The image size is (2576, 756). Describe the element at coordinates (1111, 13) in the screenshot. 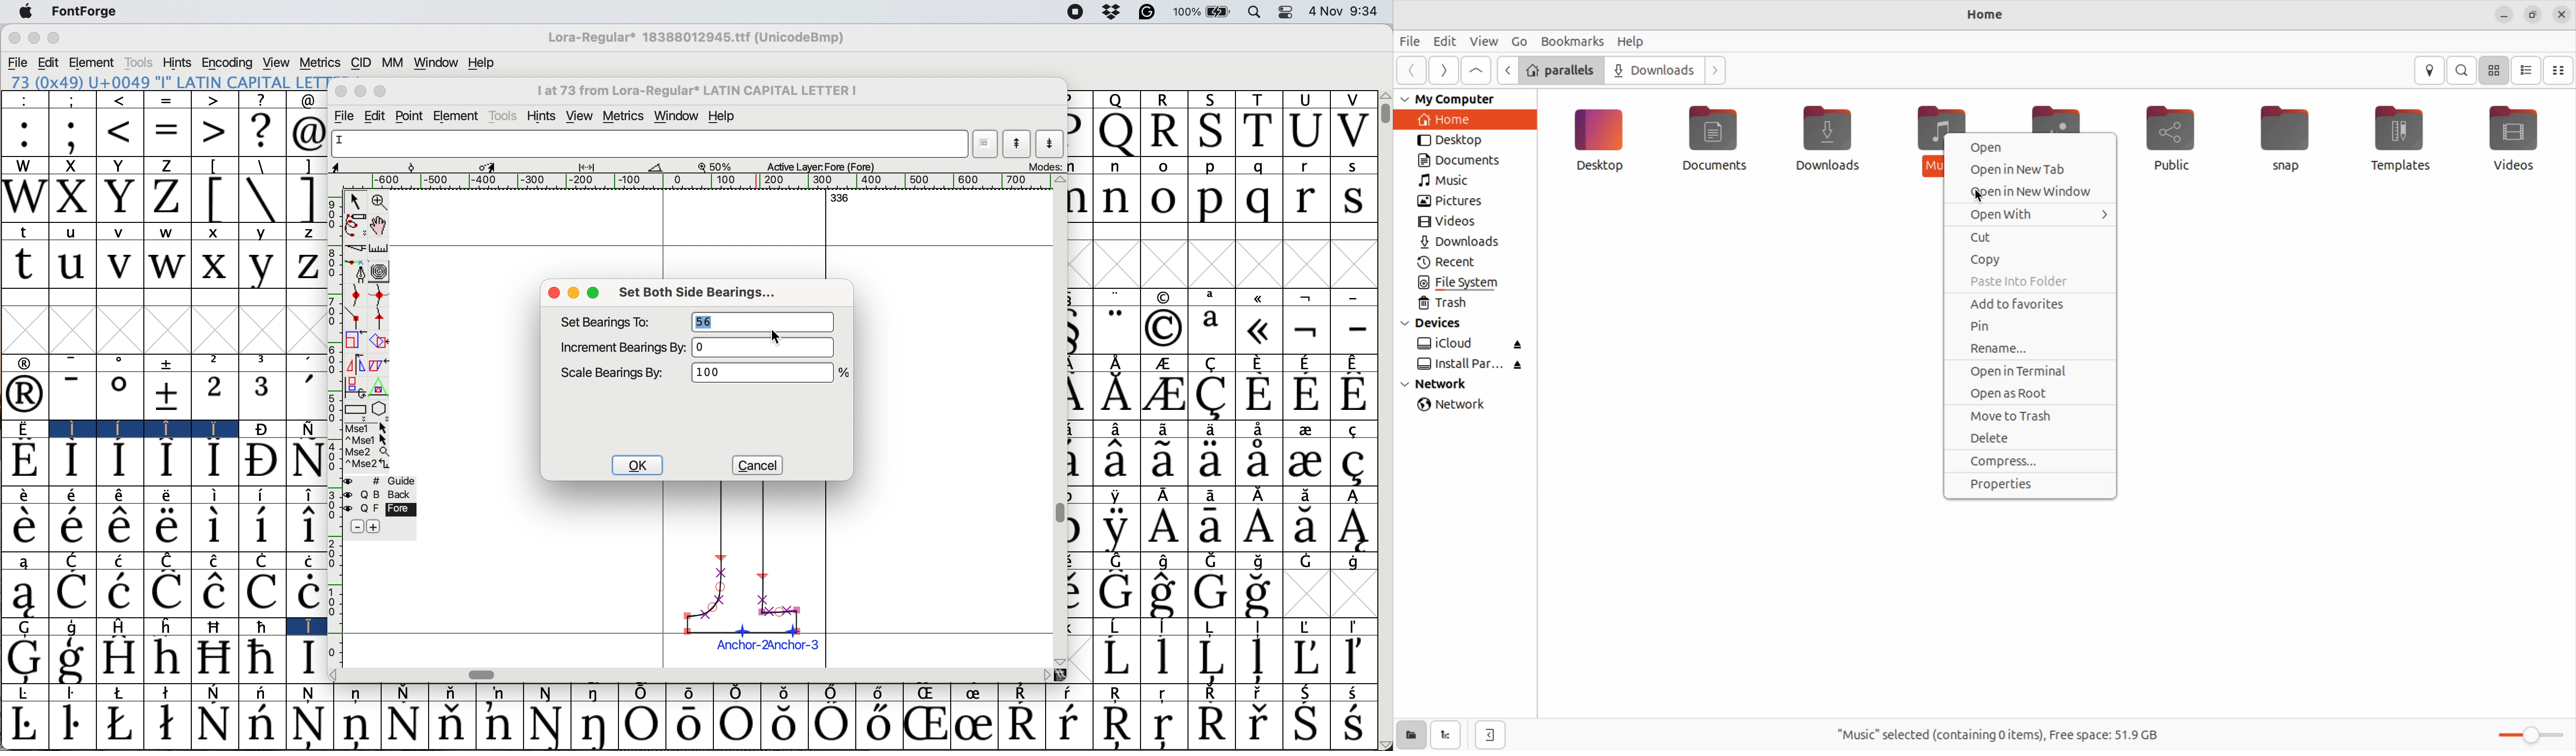

I see `drop box` at that location.